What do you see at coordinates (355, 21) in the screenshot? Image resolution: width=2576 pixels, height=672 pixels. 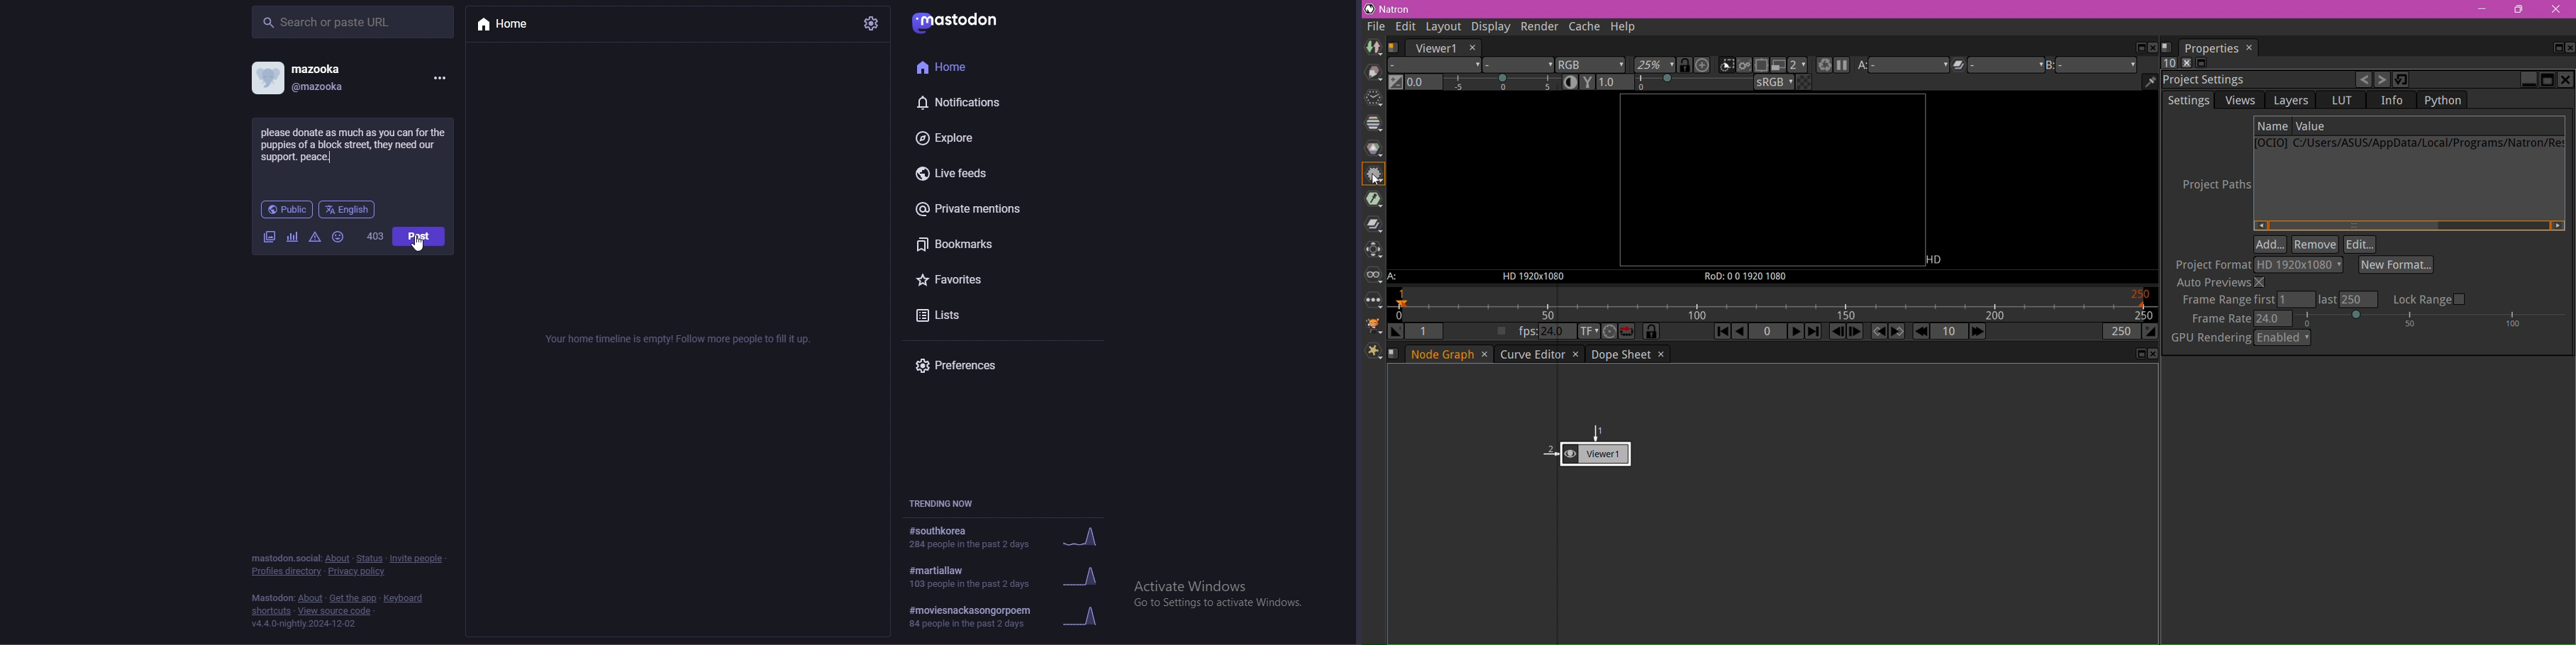 I see `search bar` at bounding box center [355, 21].